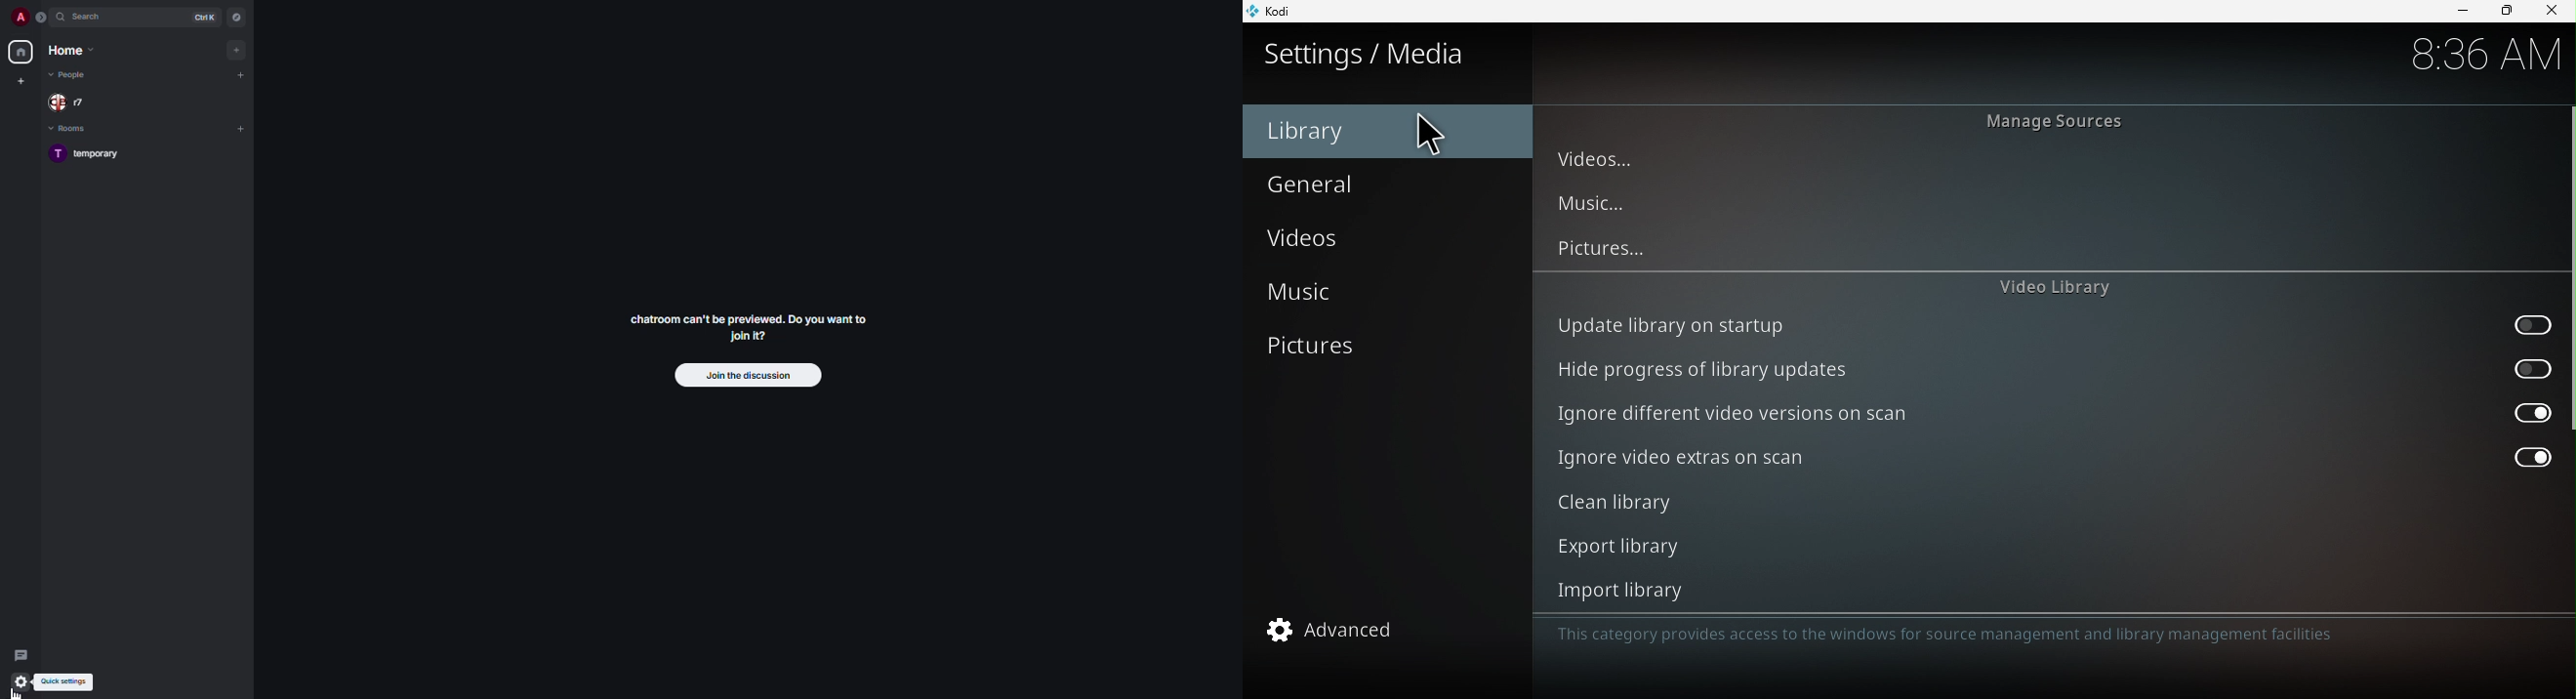 The image size is (2576, 700). I want to click on Videos, so click(1384, 241).